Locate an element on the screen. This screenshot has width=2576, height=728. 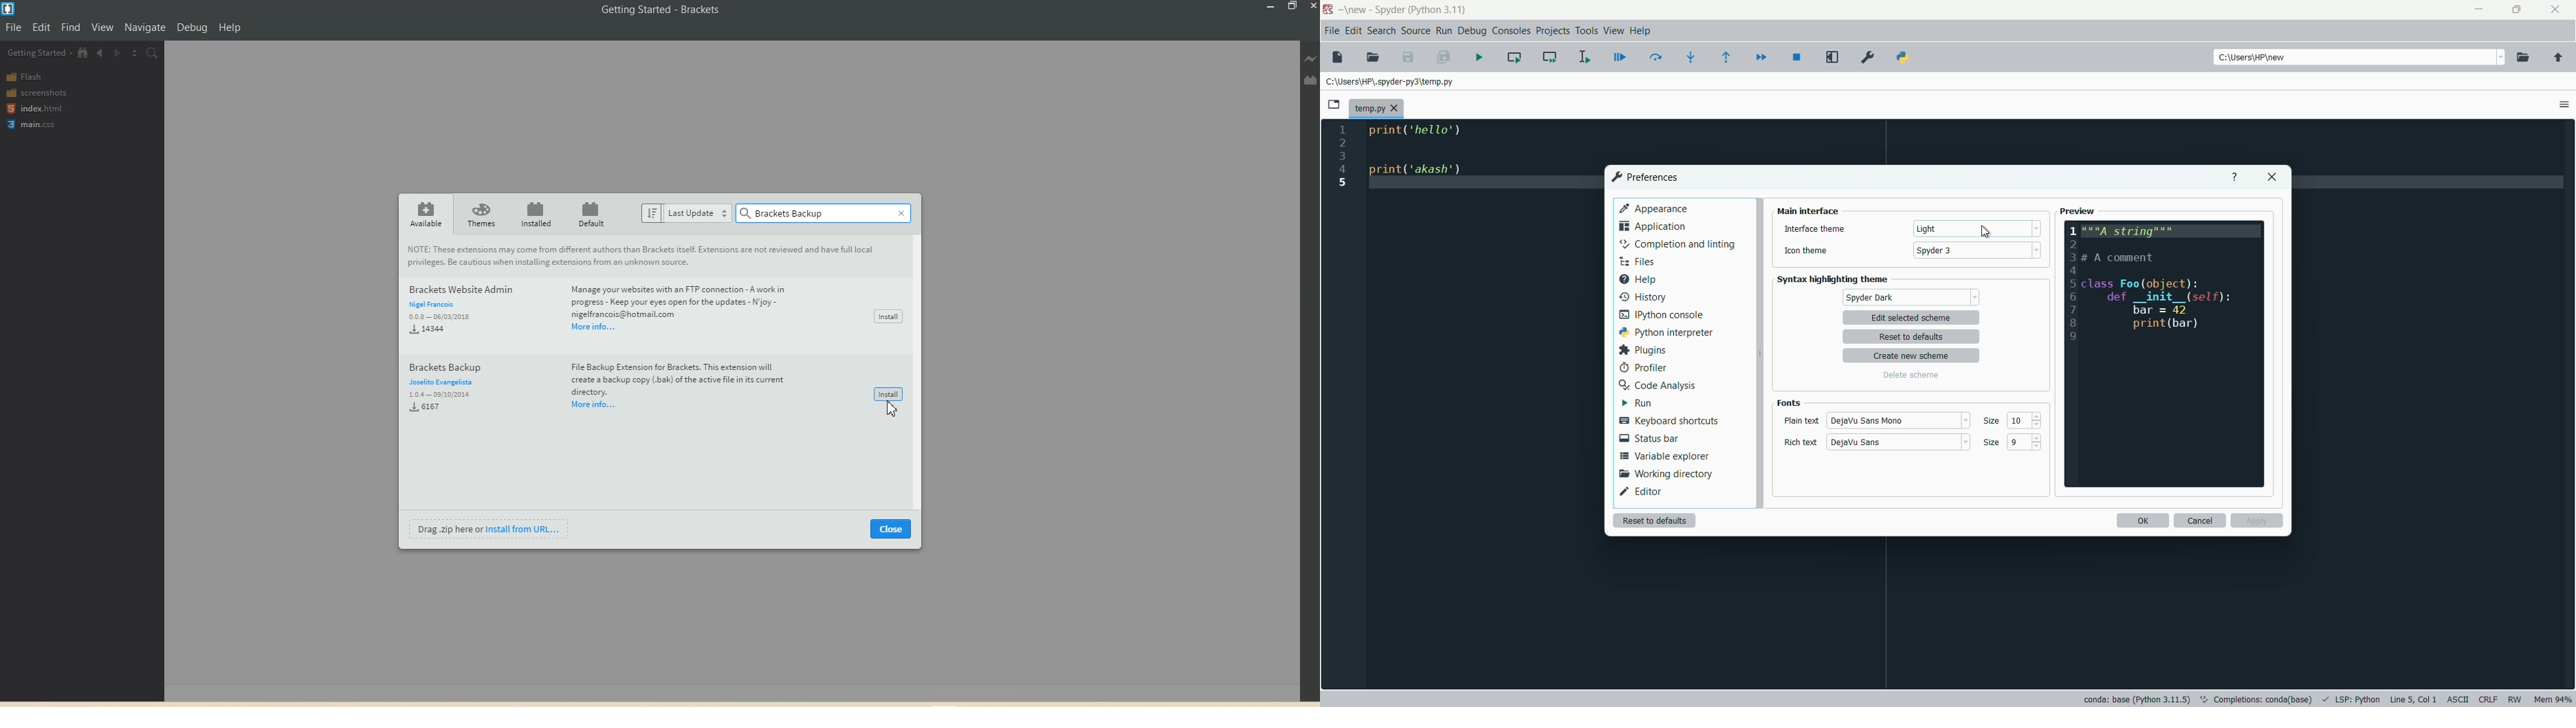
file directory is located at coordinates (1392, 81).